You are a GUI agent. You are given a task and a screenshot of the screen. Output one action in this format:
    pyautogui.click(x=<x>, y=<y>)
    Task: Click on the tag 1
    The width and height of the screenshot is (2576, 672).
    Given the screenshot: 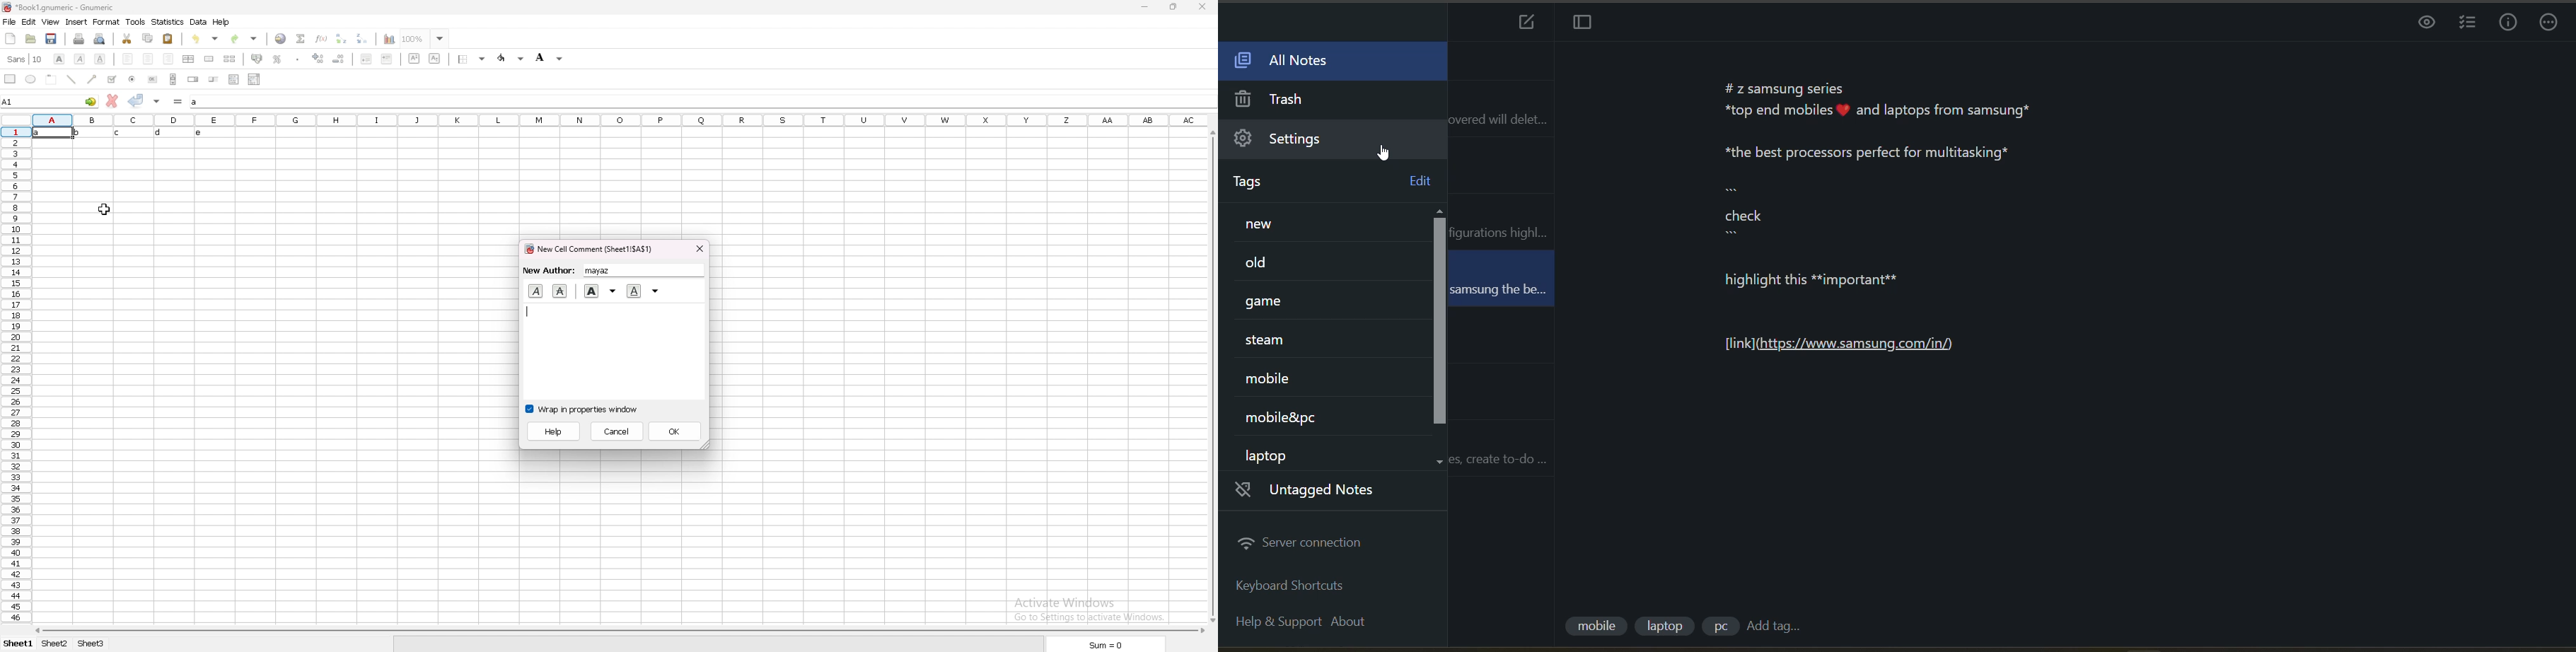 What is the action you would take?
    pyautogui.click(x=1595, y=628)
    